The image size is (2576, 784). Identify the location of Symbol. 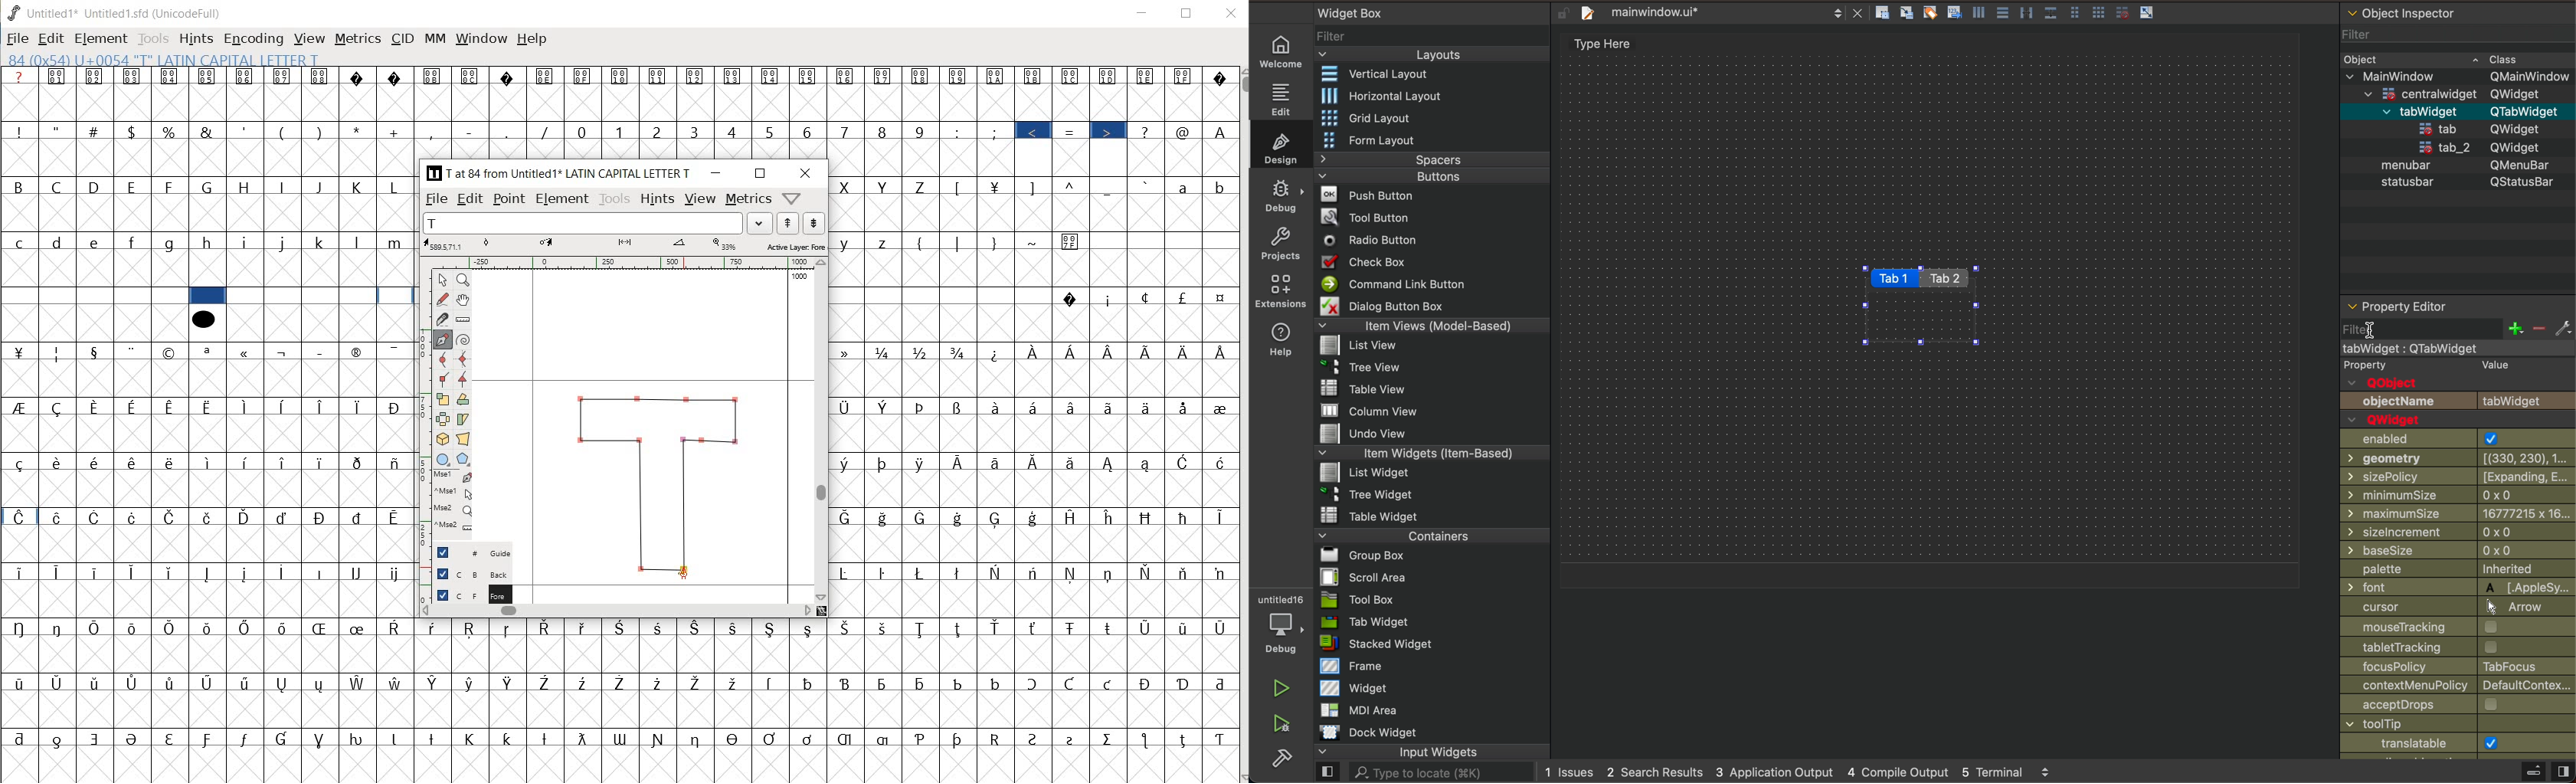
(547, 738).